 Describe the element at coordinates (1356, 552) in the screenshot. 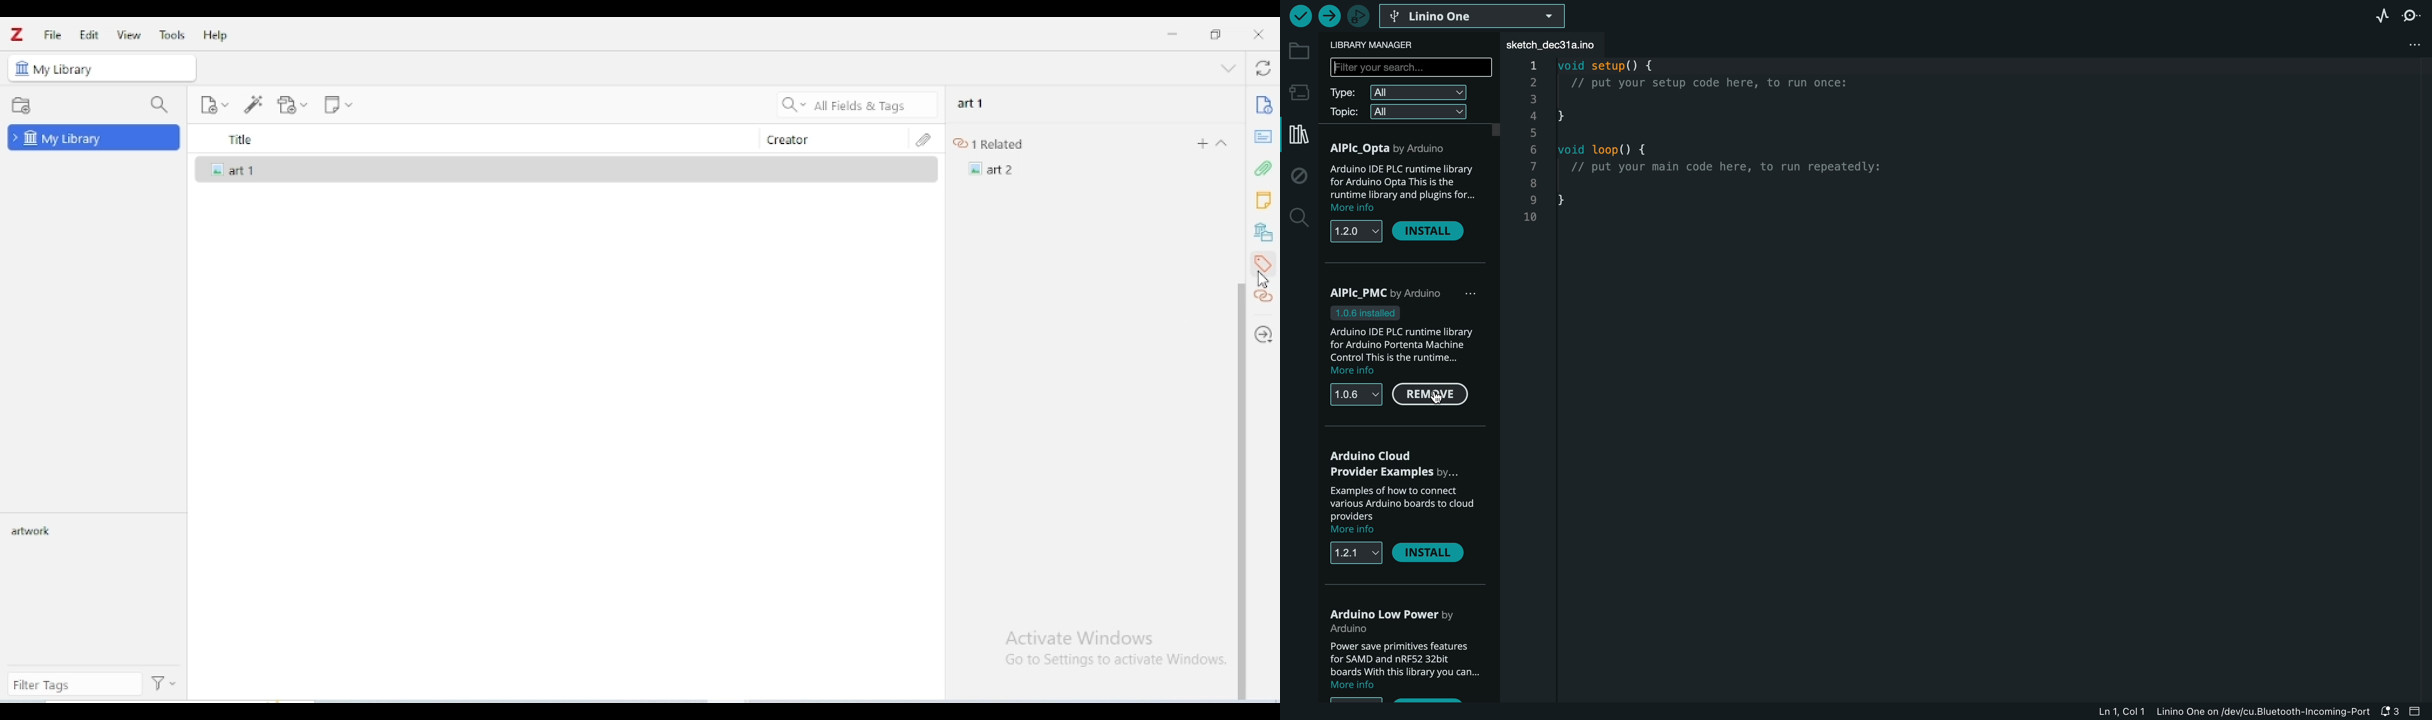

I see `versions` at that location.